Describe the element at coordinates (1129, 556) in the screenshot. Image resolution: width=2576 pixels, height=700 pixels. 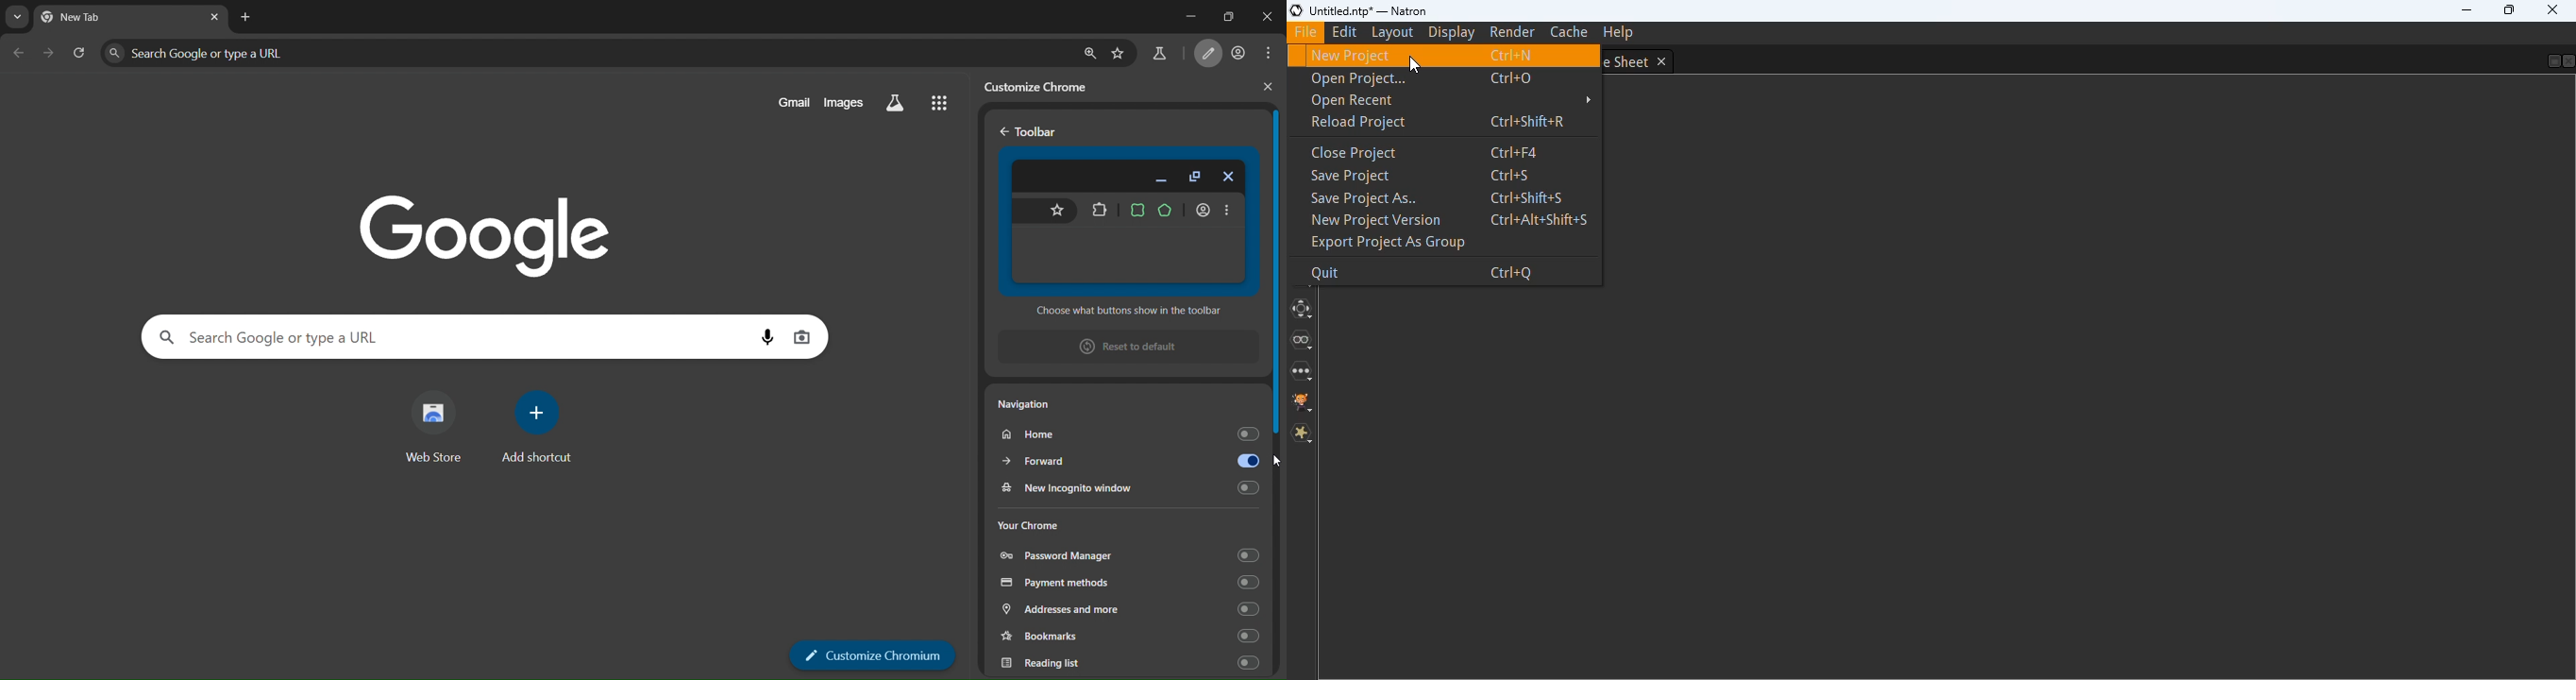
I see `password manager` at that location.